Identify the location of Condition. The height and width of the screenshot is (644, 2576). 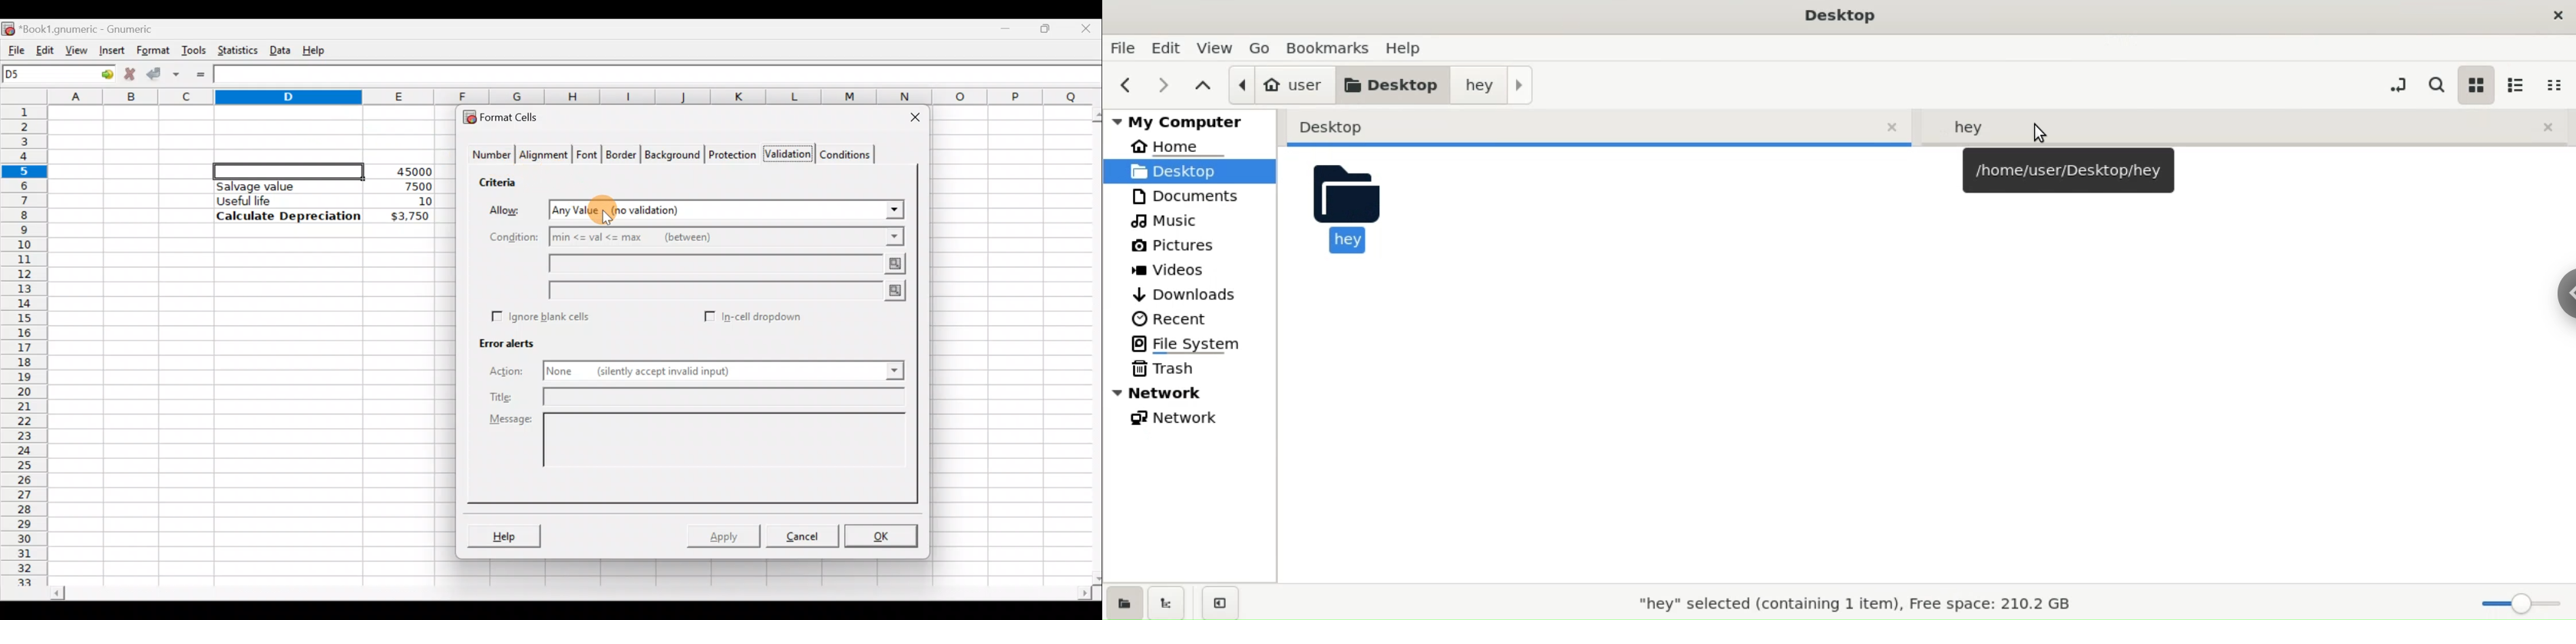
(513, 235).